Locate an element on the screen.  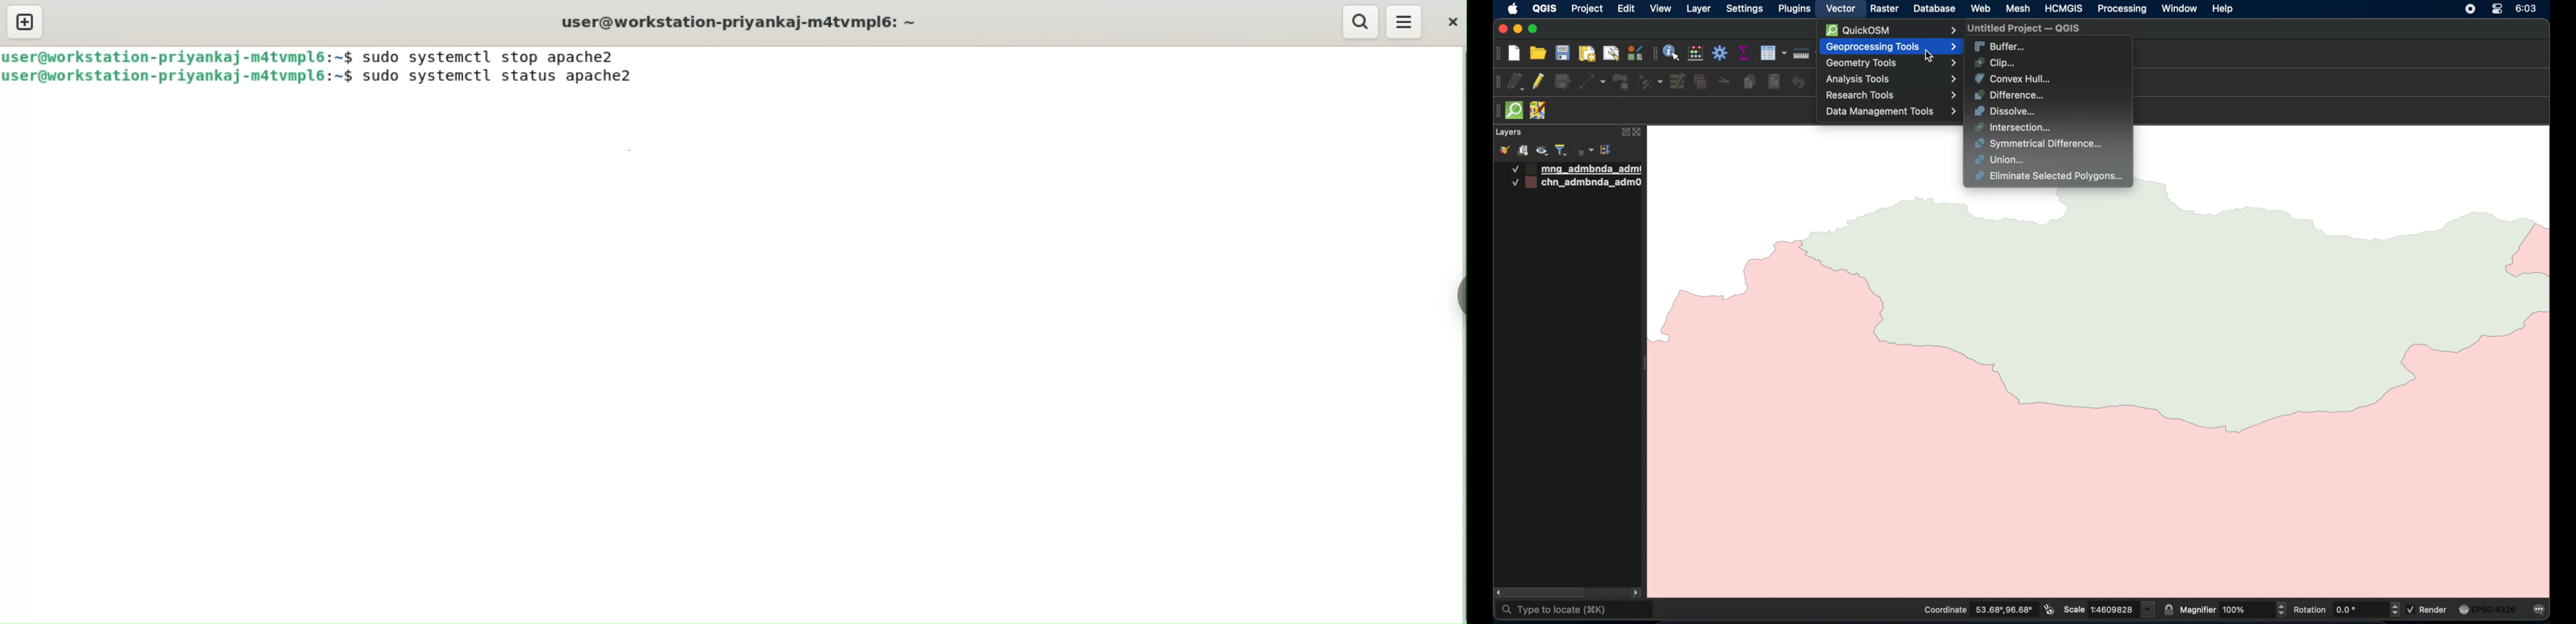
union is located at coordinates (2001, 160).